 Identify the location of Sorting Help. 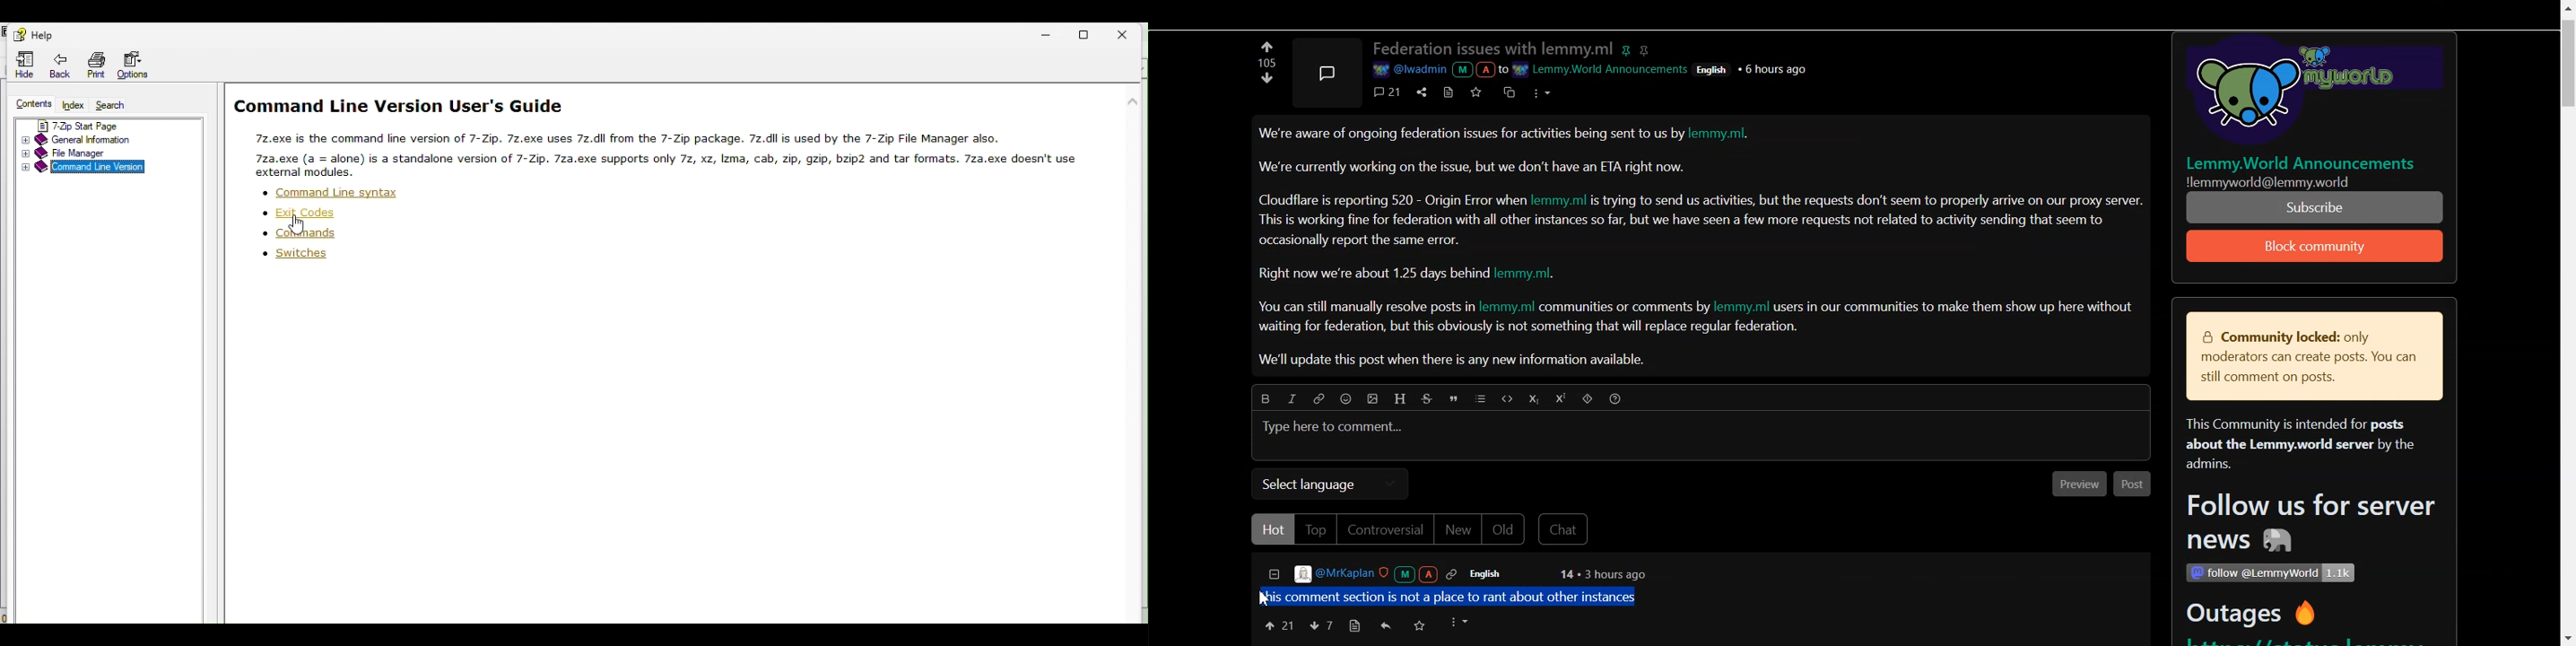
(1617, 398).